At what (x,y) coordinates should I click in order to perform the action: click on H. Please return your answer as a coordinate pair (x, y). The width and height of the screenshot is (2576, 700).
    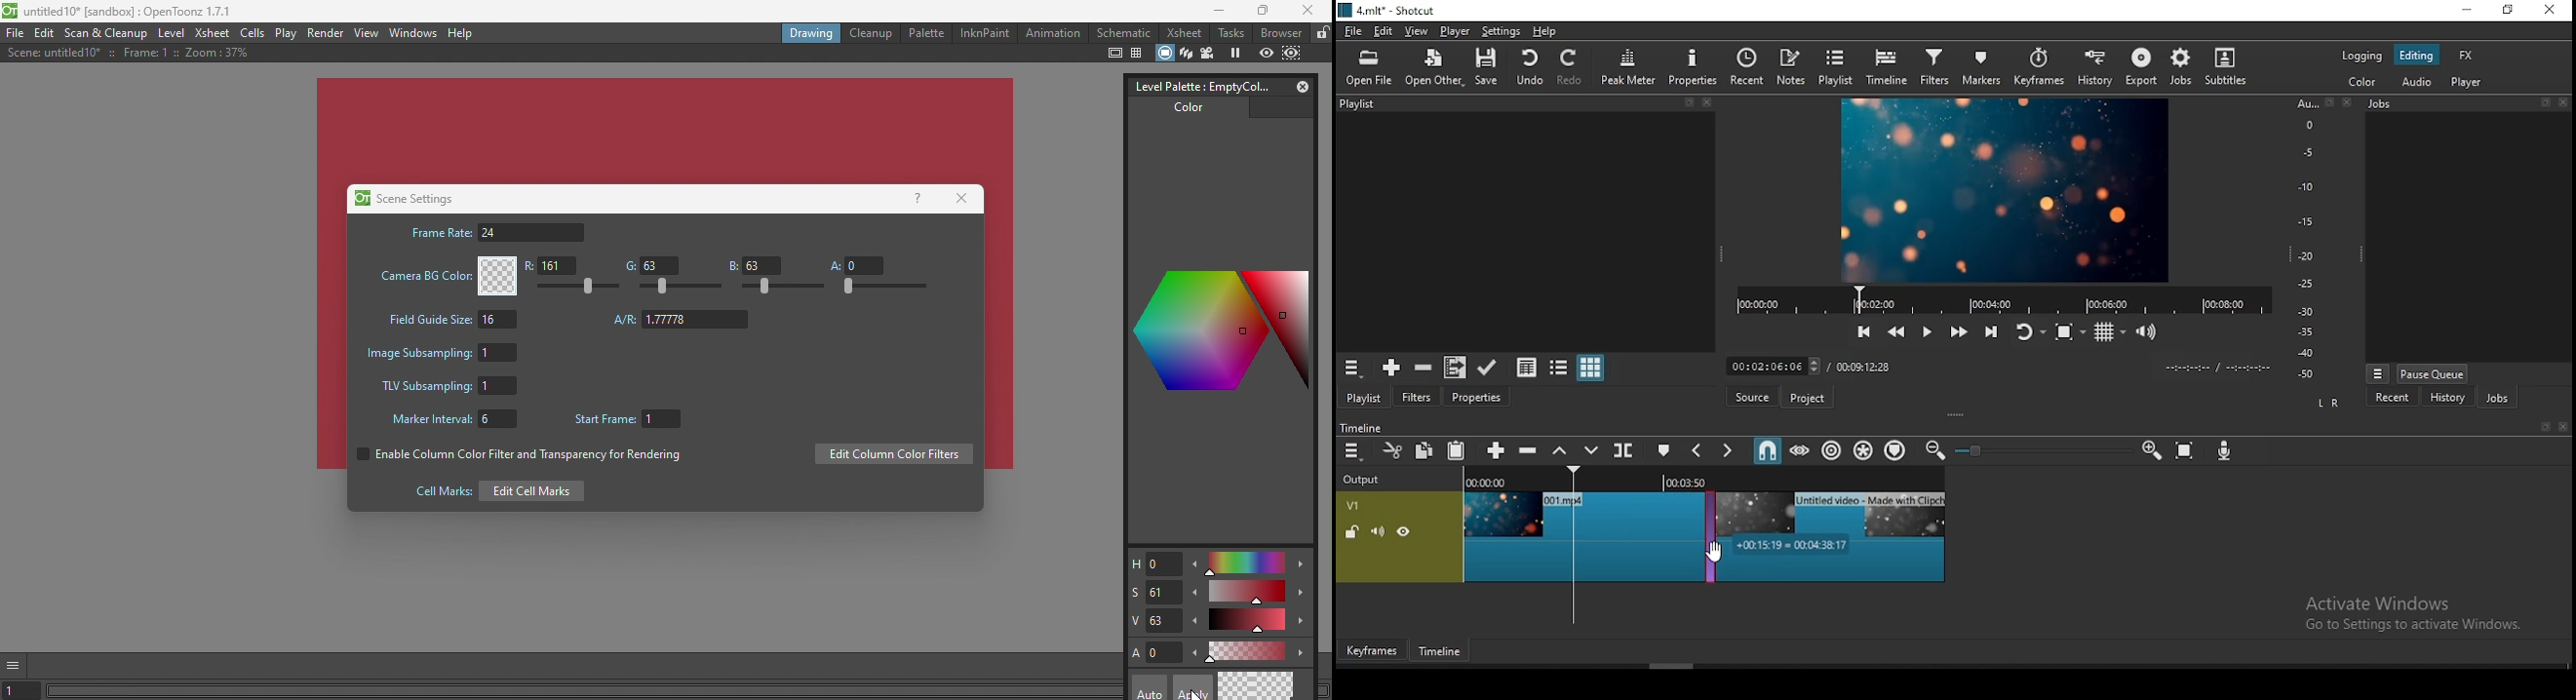
    Looking at the image, I should click on (1153, 564).